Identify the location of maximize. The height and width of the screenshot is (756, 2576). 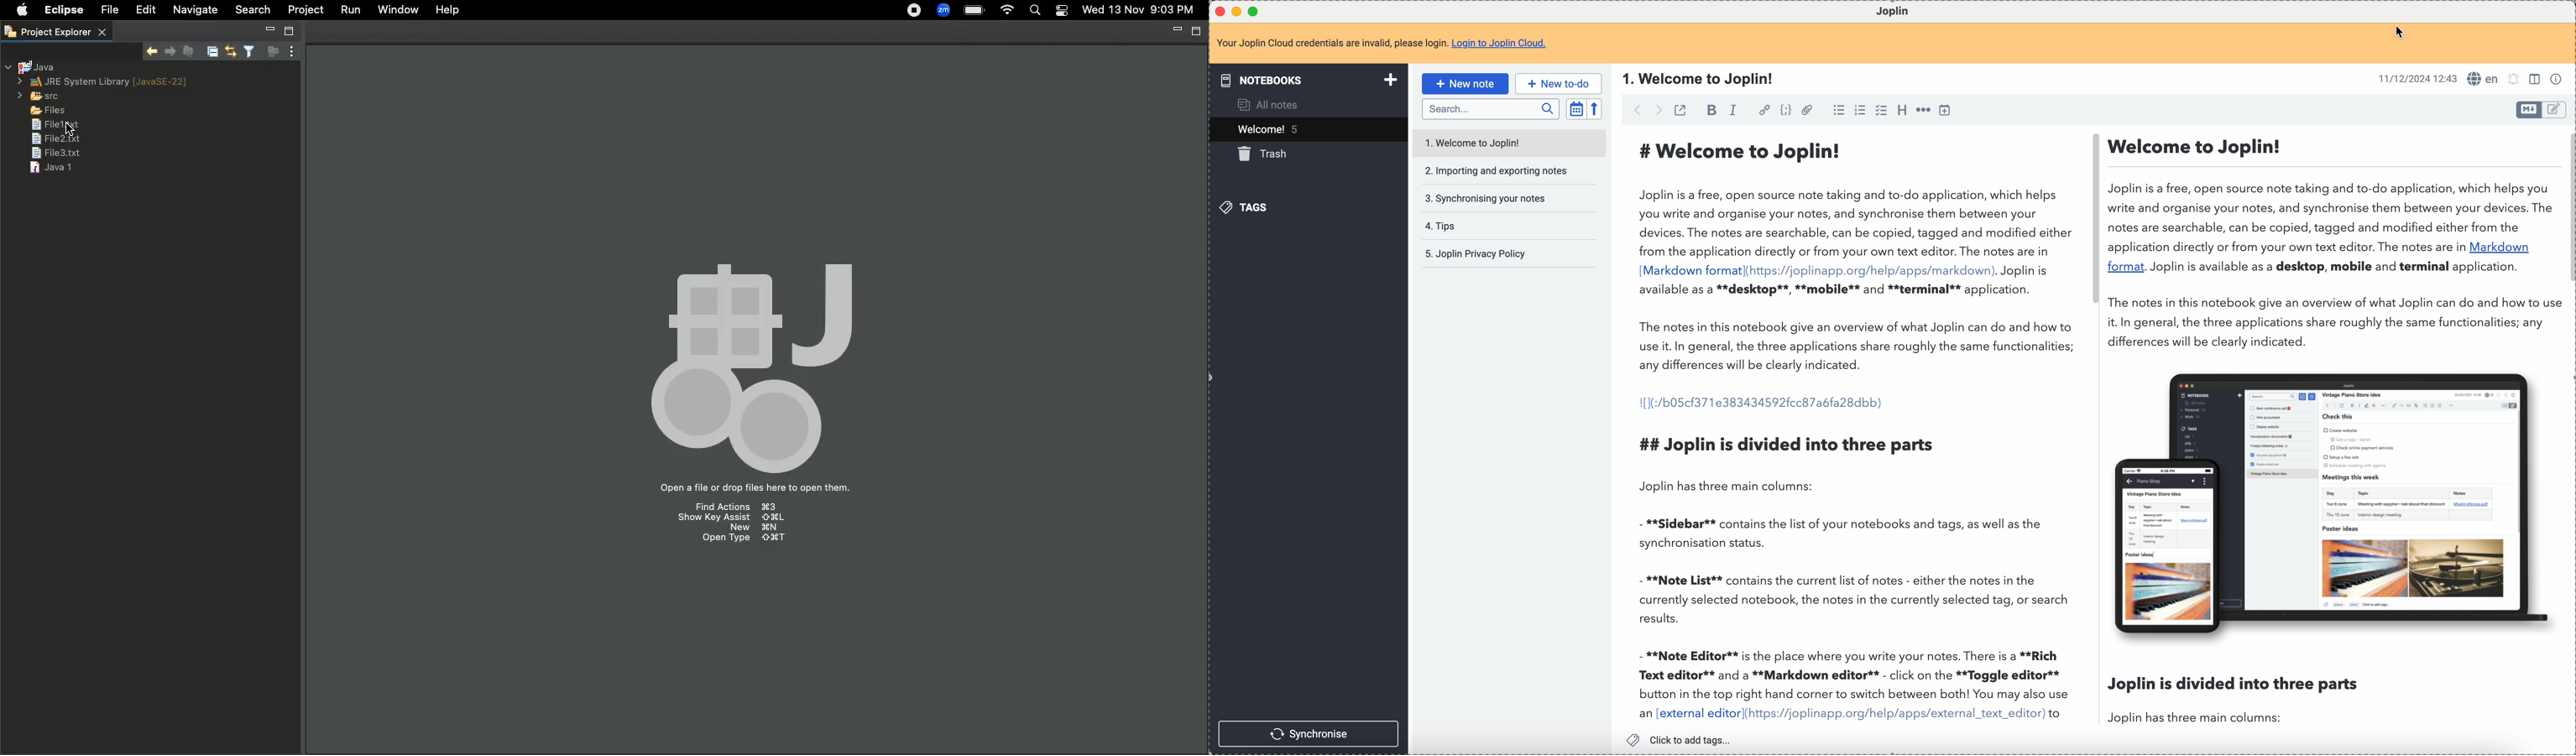
(1255, 12).